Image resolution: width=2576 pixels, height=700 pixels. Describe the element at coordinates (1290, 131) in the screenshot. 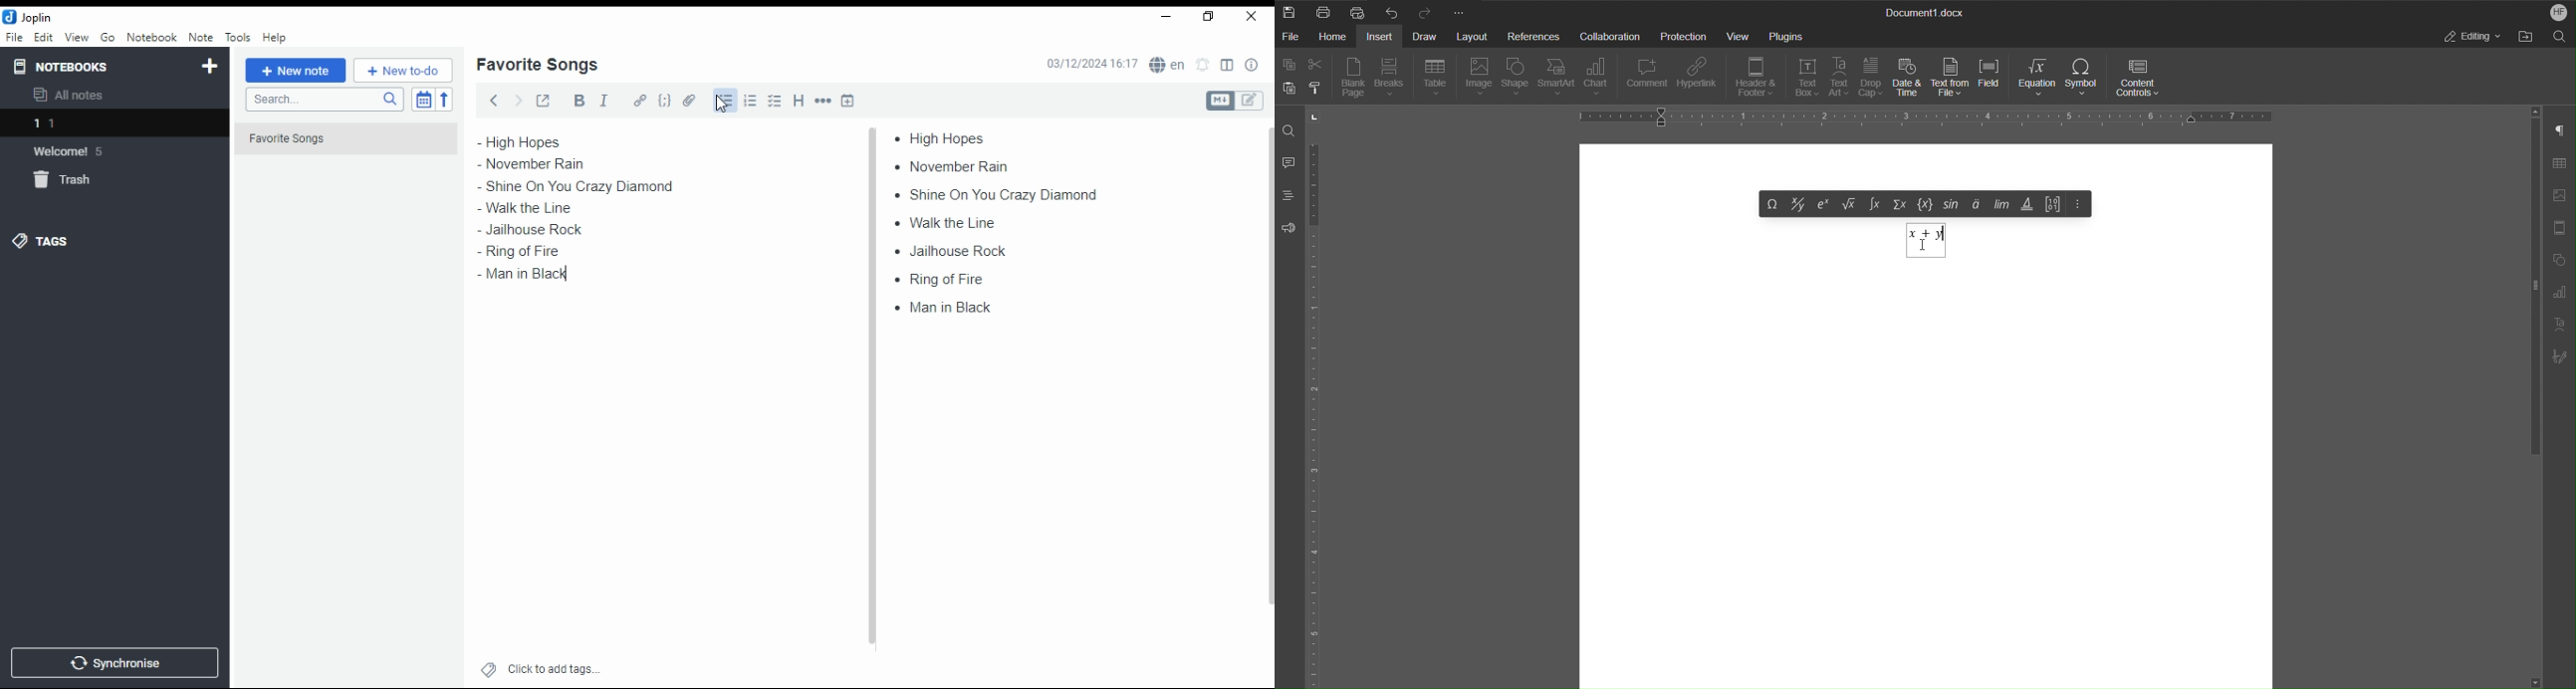

I see `Find` at that location.